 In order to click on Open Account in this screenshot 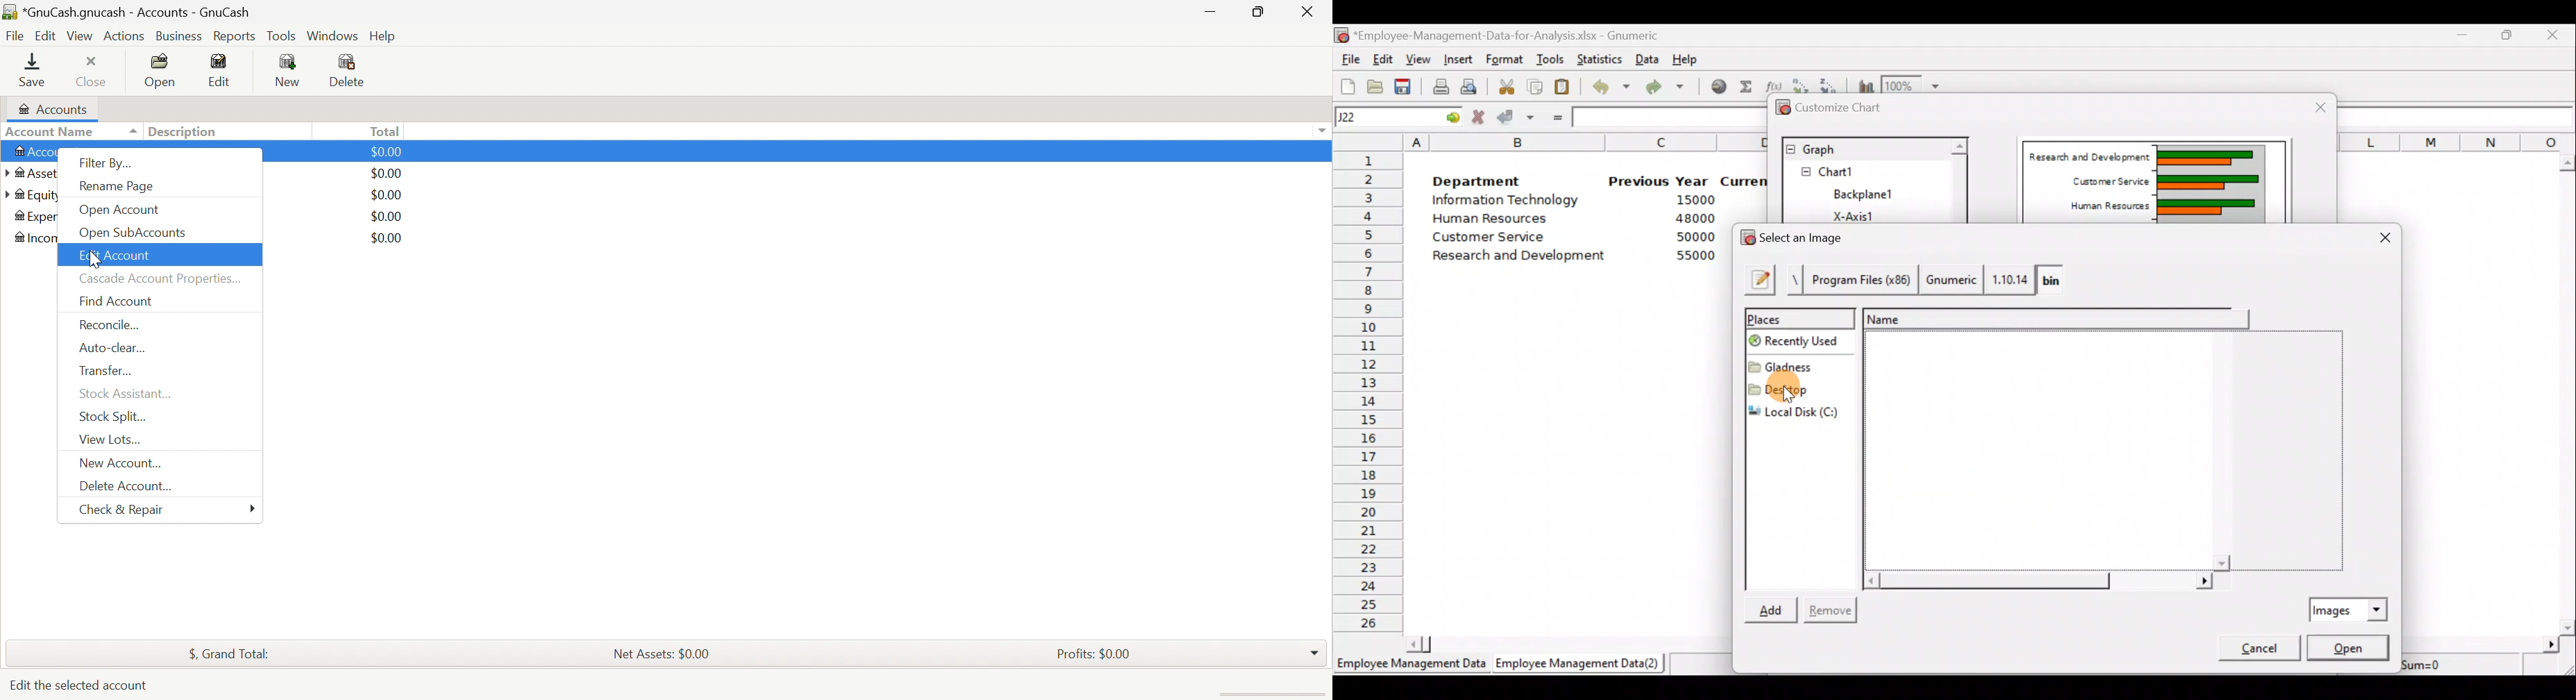, I will do `click(122, 209)`.